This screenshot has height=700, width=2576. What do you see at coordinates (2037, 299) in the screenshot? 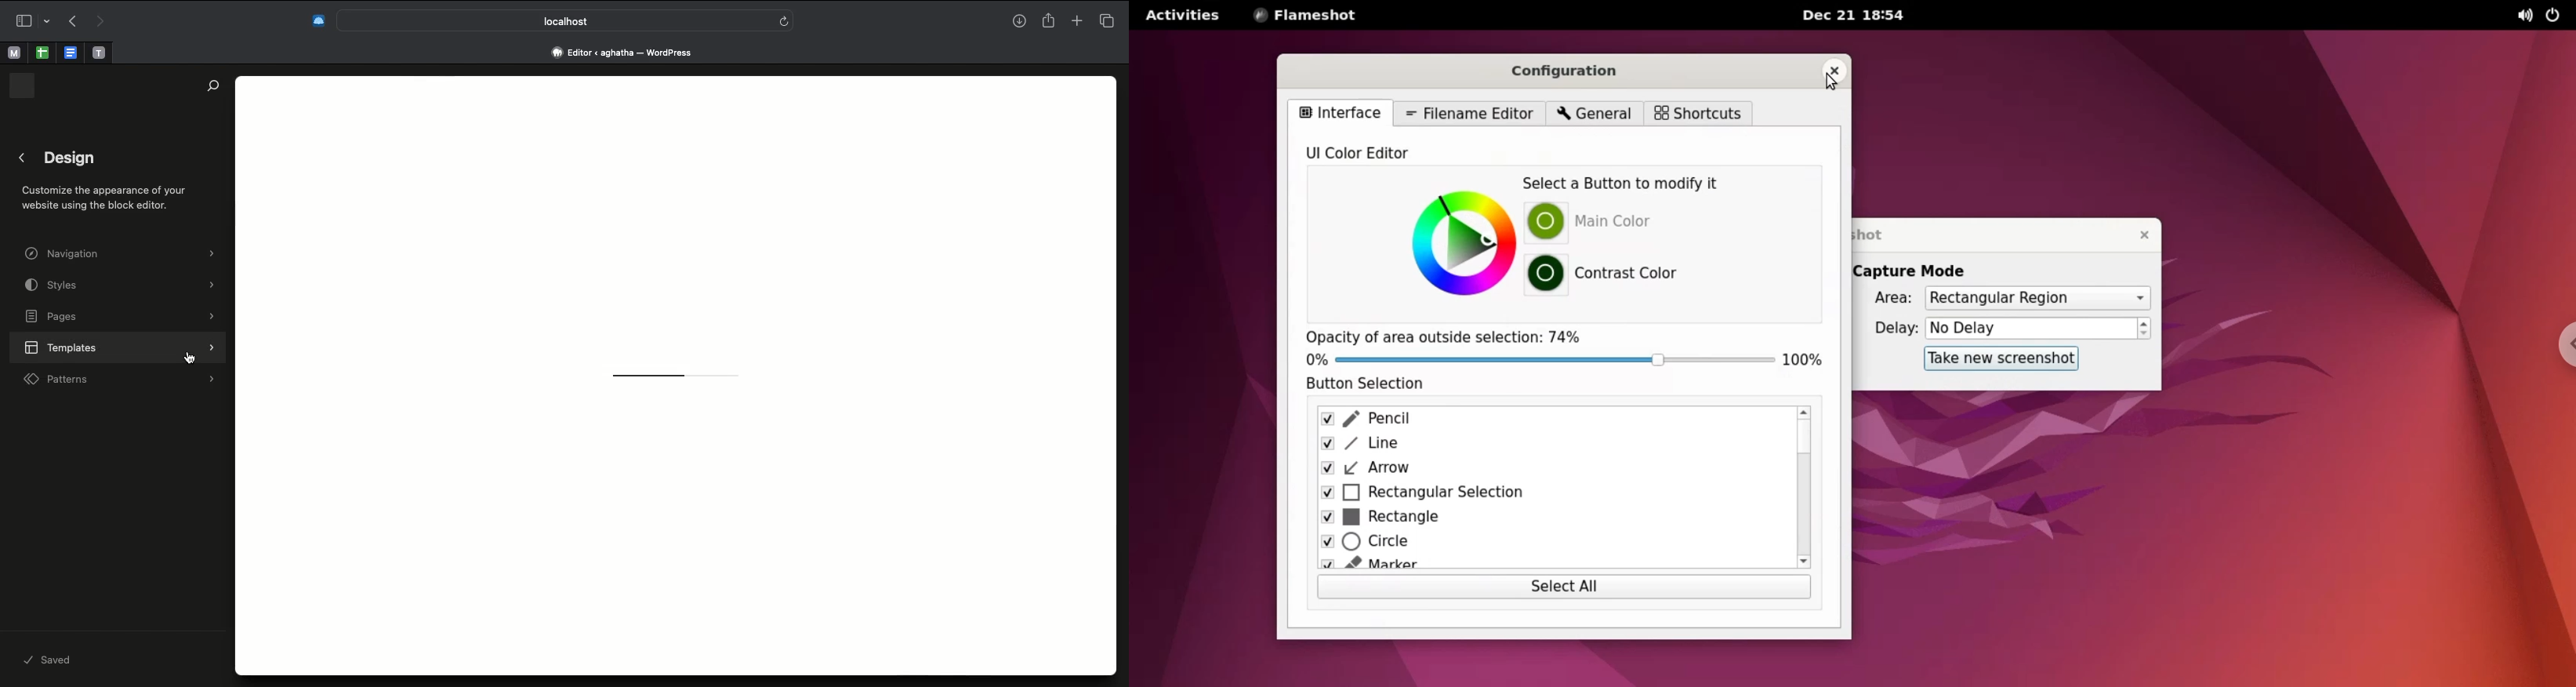
I see `area options` at bounding box center [2037, 299].